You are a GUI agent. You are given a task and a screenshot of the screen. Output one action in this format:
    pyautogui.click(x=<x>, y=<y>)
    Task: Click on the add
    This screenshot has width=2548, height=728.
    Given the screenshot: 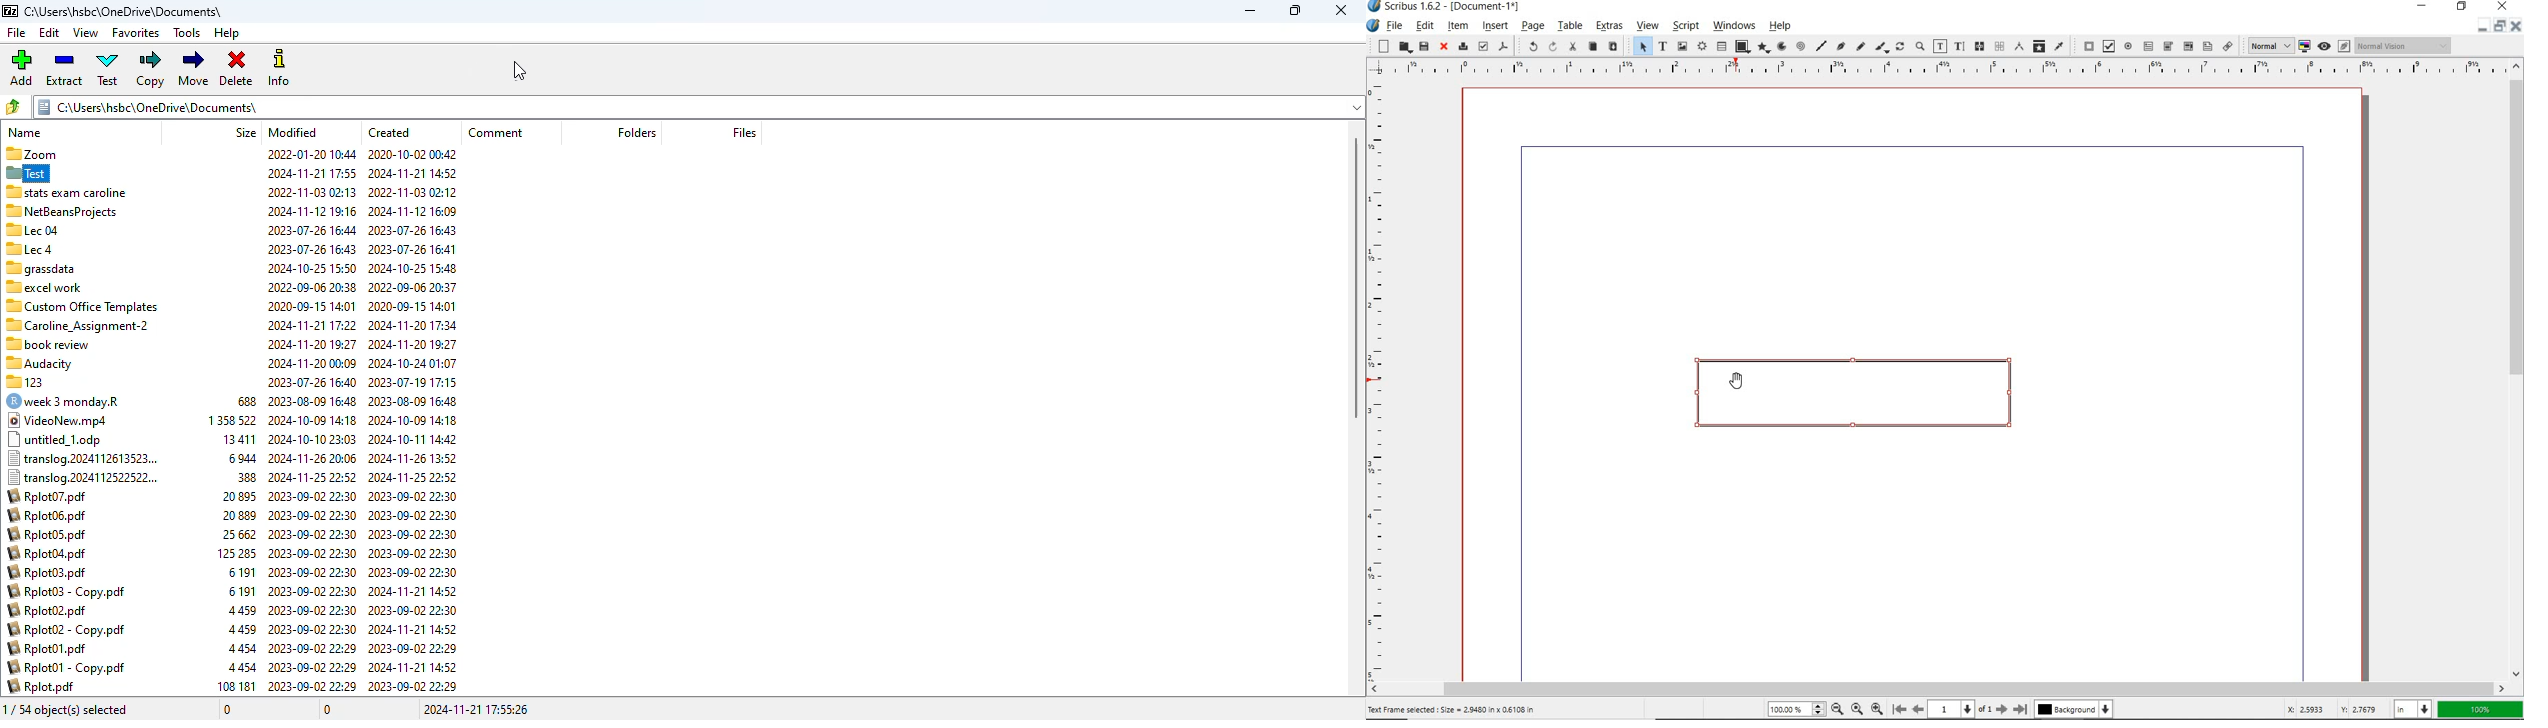 What is the action you would take?
    pyautogui.click(x=20, y=67)
    